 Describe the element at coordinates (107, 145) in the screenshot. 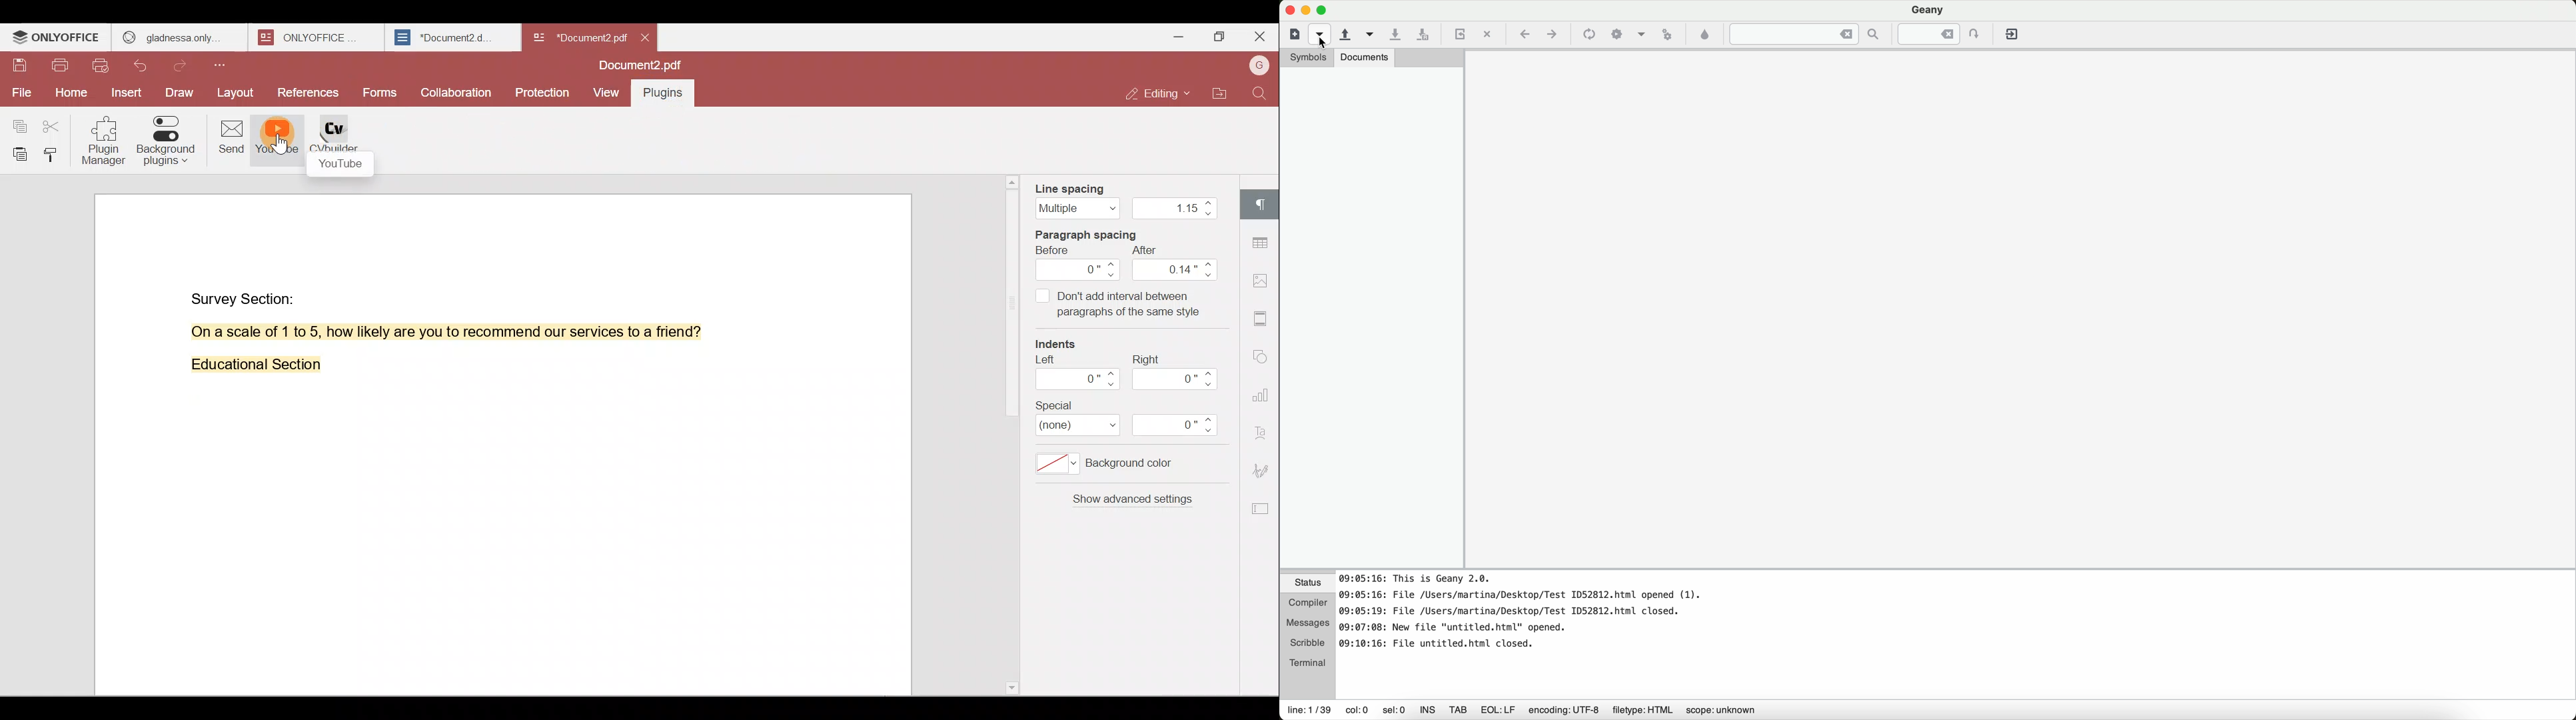

I see `Plugin manager` at that location.